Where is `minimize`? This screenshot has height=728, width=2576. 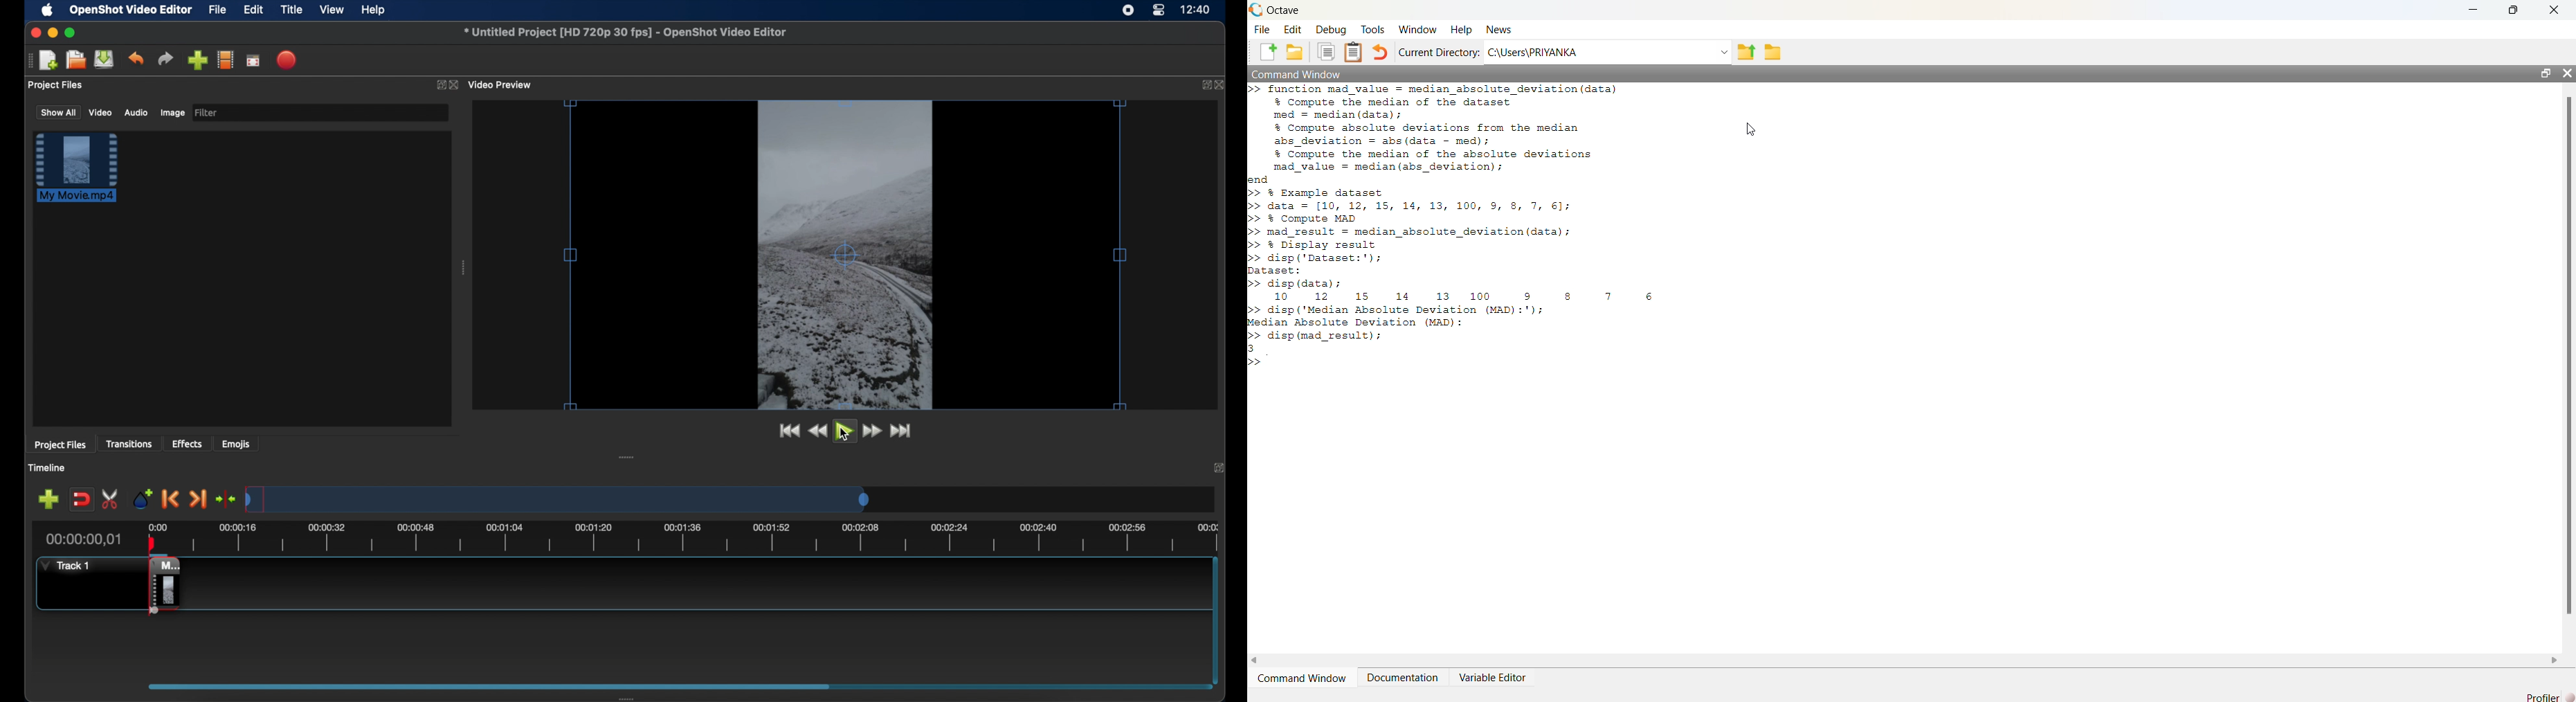
minimize is located at coordinates (53, 32).